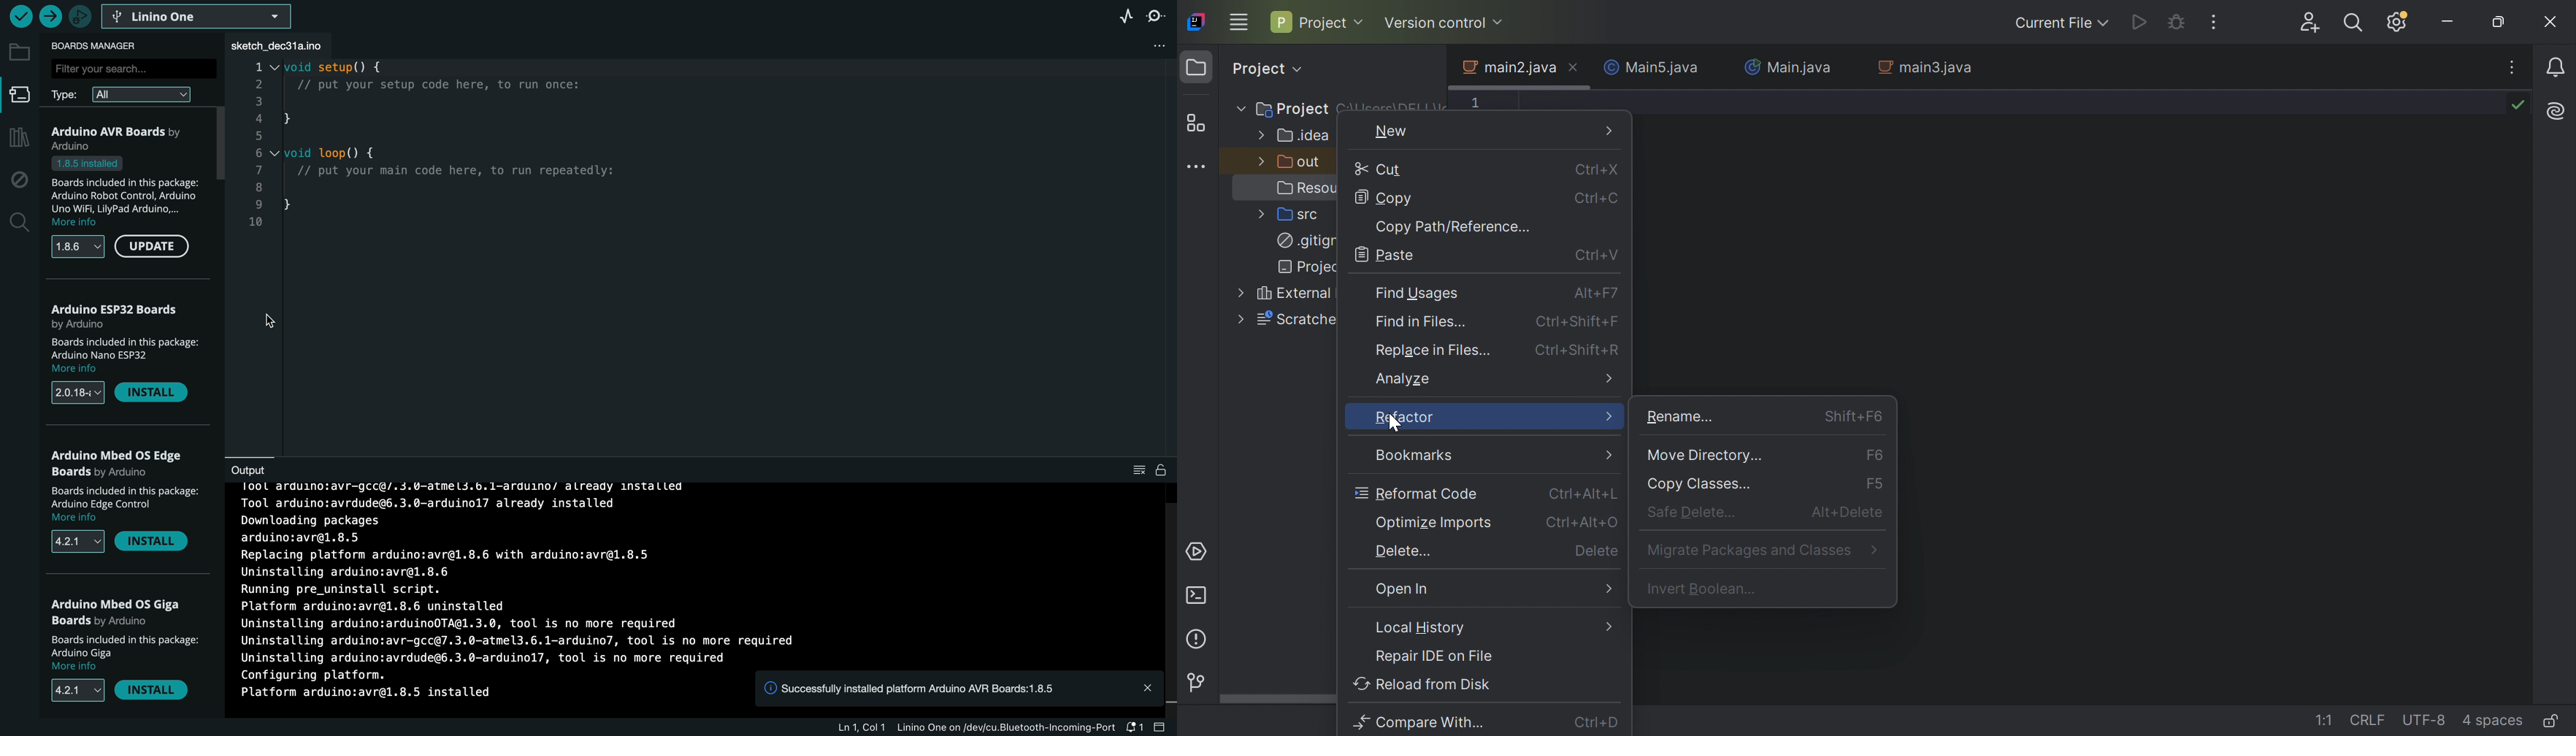 The height and width of the screenshot is (756, 2576). Describe the element at coordinates (1420, 721) in the screenshot. I see `Compare with...` at that location.